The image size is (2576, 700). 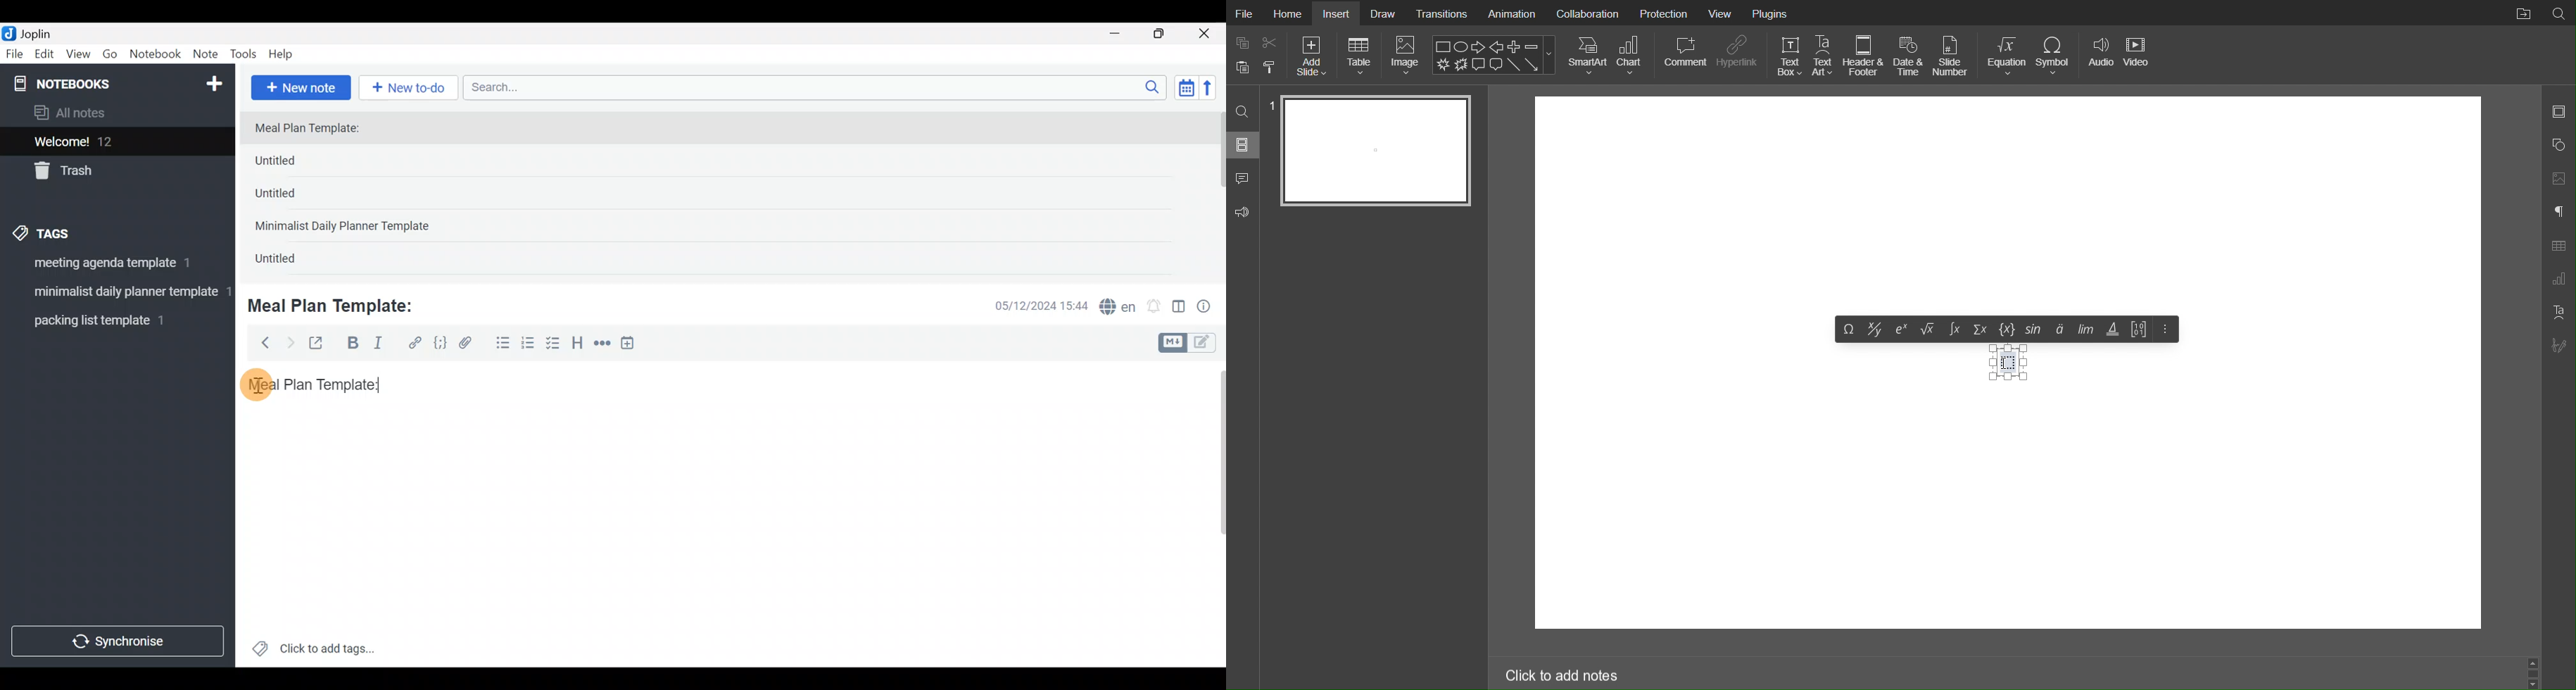 I want to click on Image, so click(x=1403, y=56).